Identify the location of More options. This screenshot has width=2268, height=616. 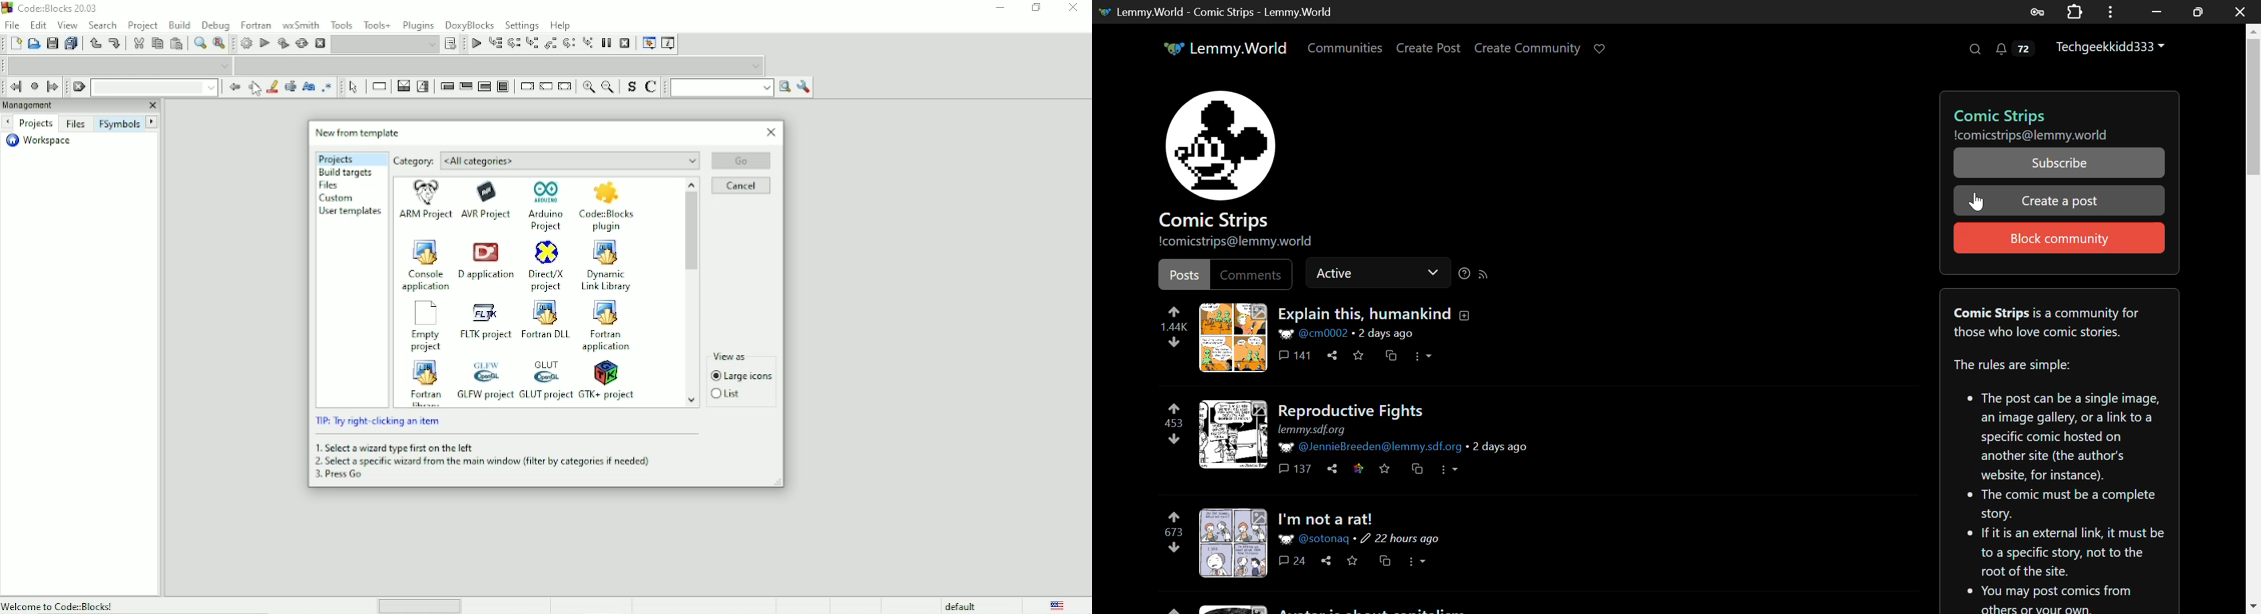
(1423, 355).